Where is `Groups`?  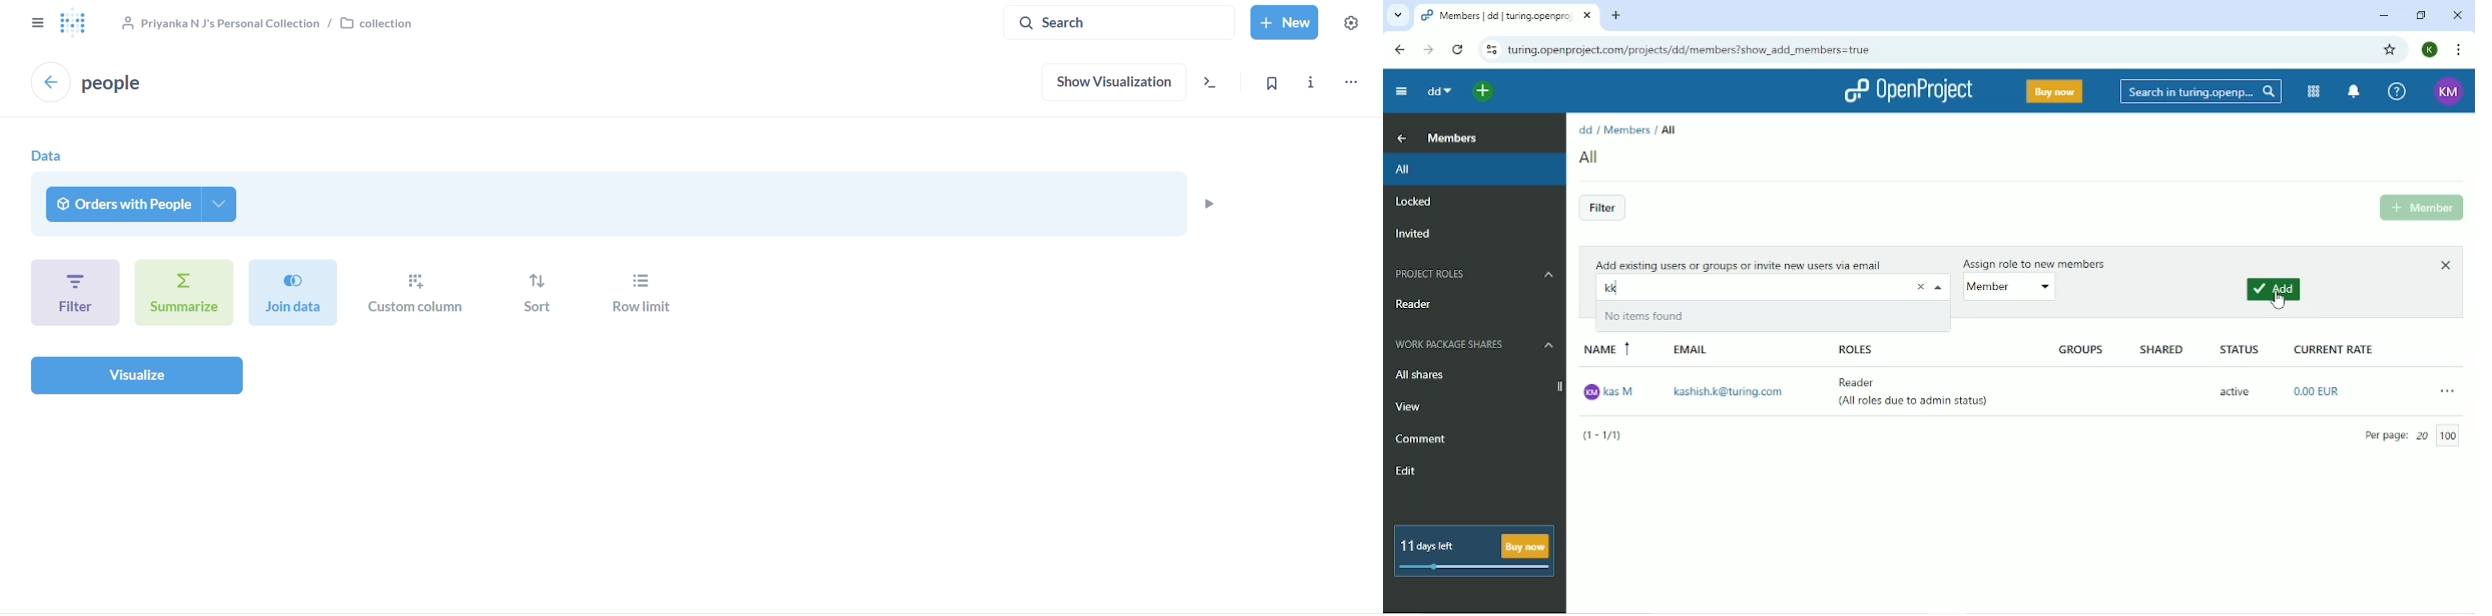
Groups is located at coordinates (2083, 350).